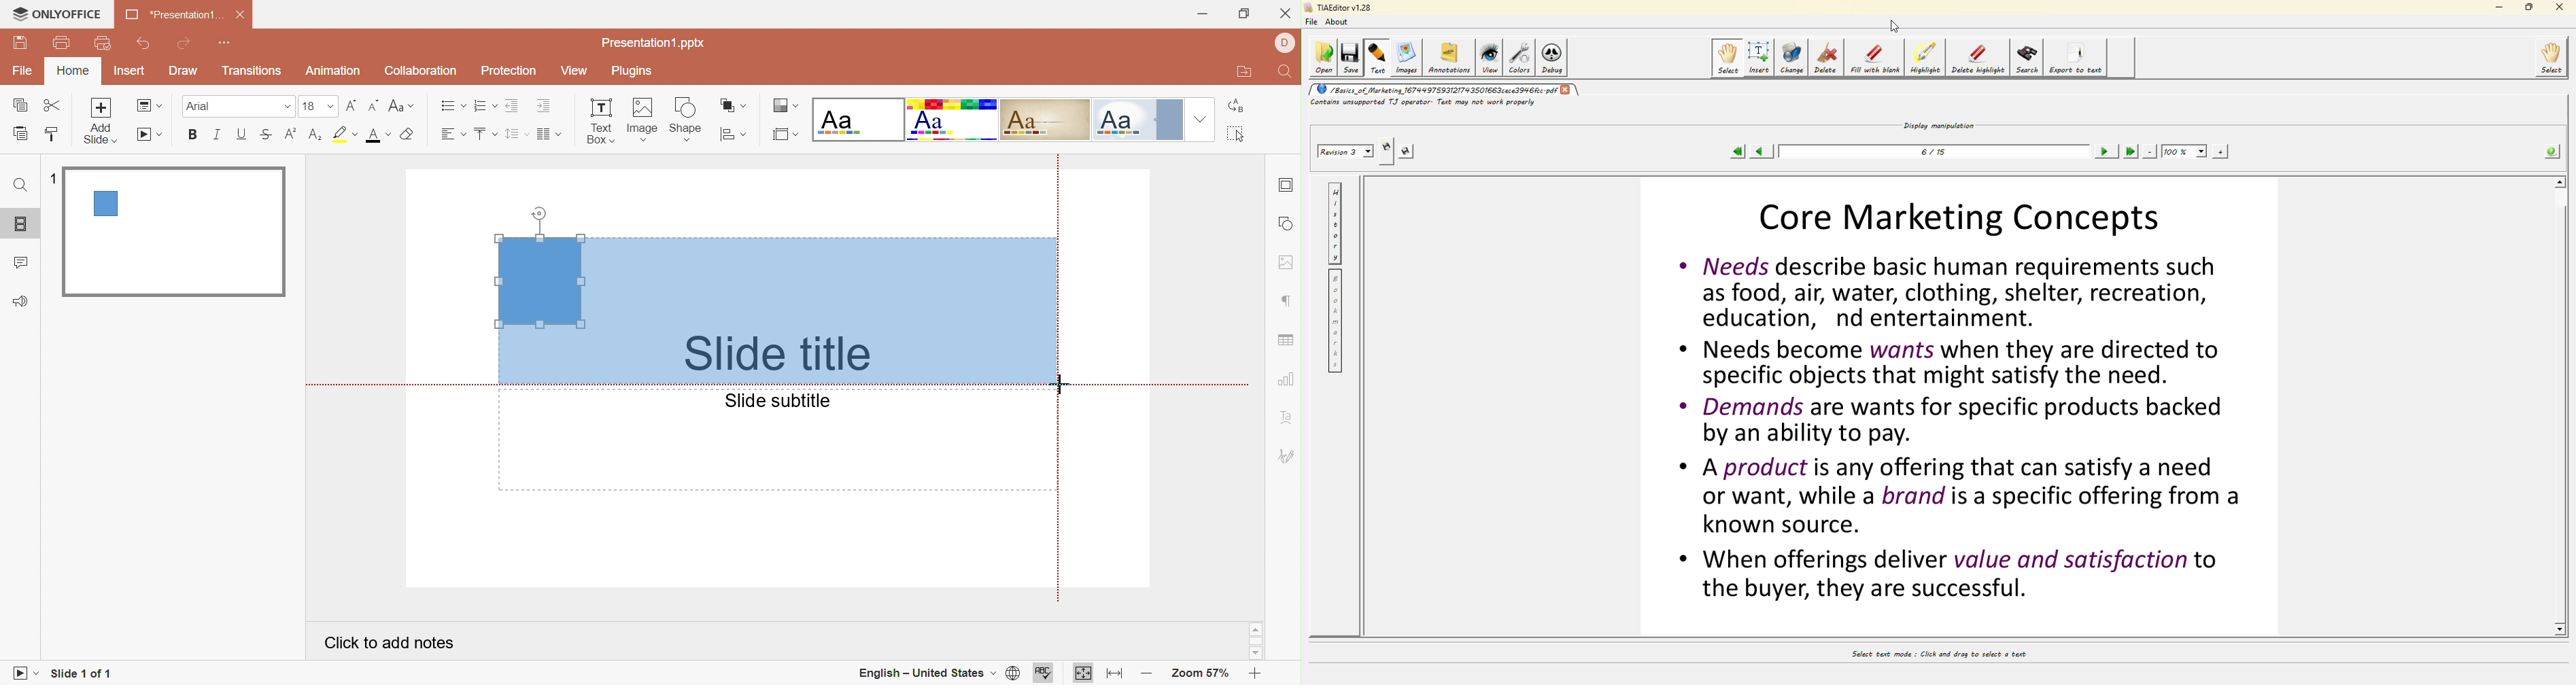 The image size is (2576, 700). I want to click on Drop down, so click(1201, 119).